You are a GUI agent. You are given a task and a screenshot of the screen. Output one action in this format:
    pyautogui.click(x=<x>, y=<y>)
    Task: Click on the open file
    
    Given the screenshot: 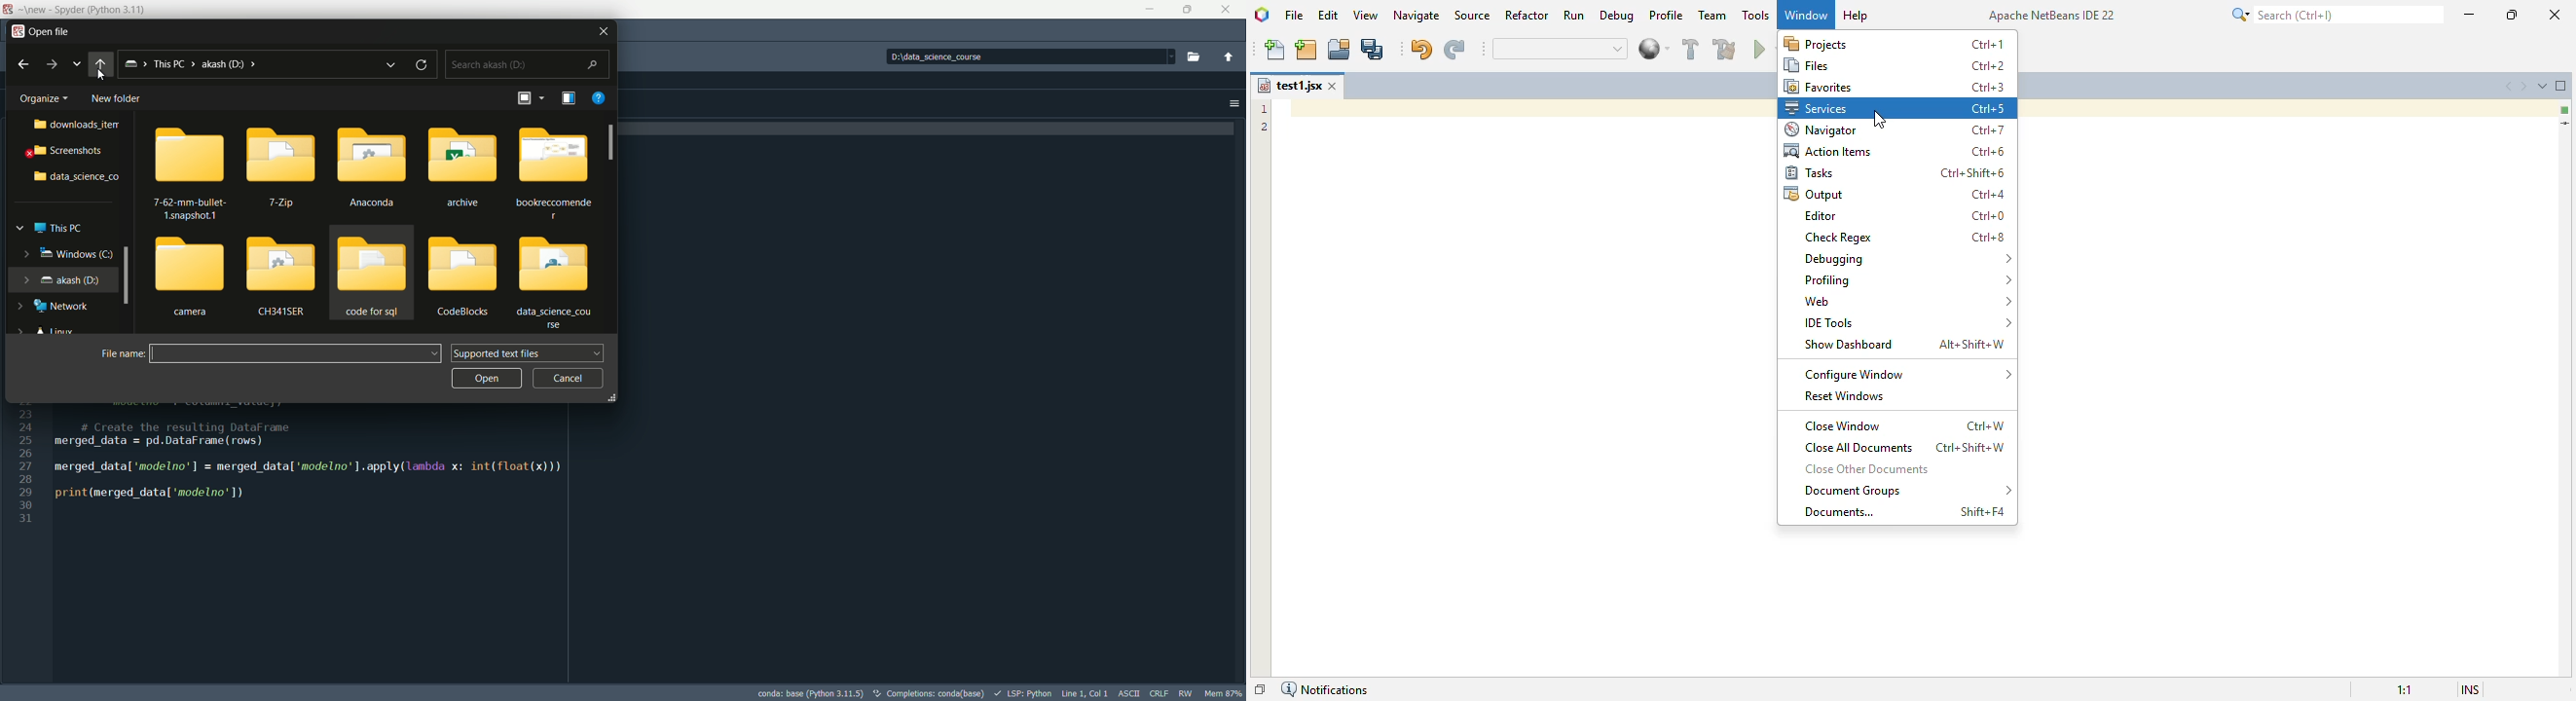 What is the action you would take?
    pyautogui.click(x=41, y=31)
    